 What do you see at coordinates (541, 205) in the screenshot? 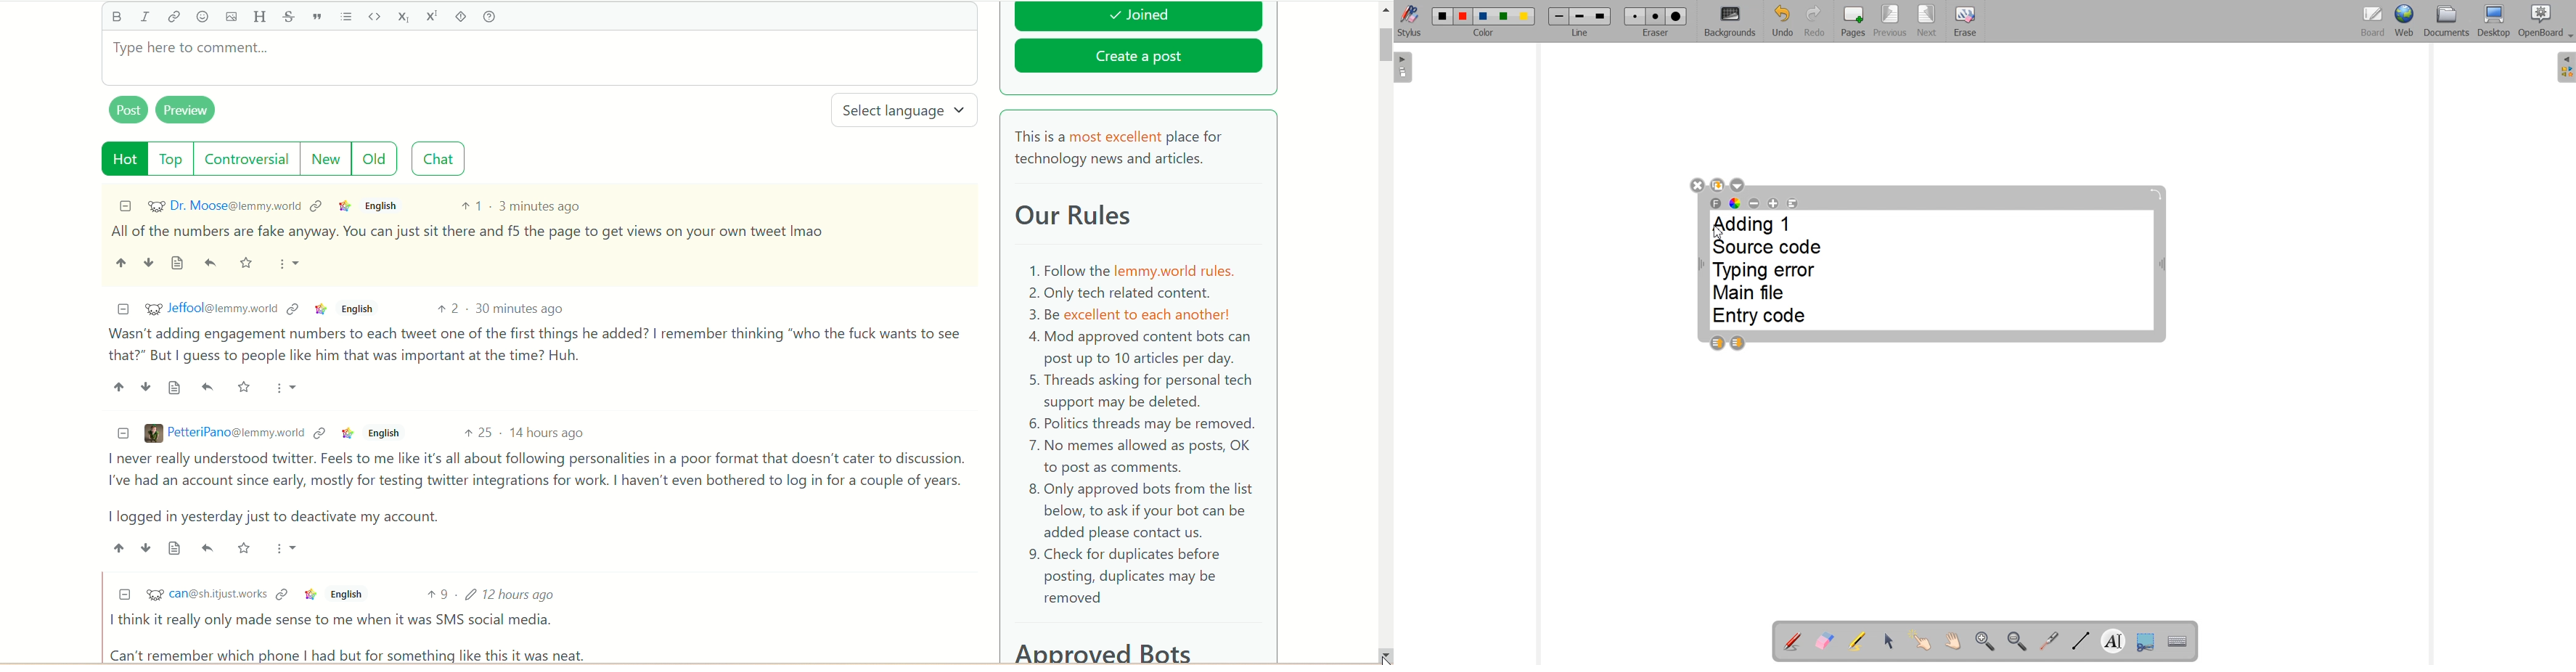
I see `3 minutes ago` at bounding box center [541, 205].